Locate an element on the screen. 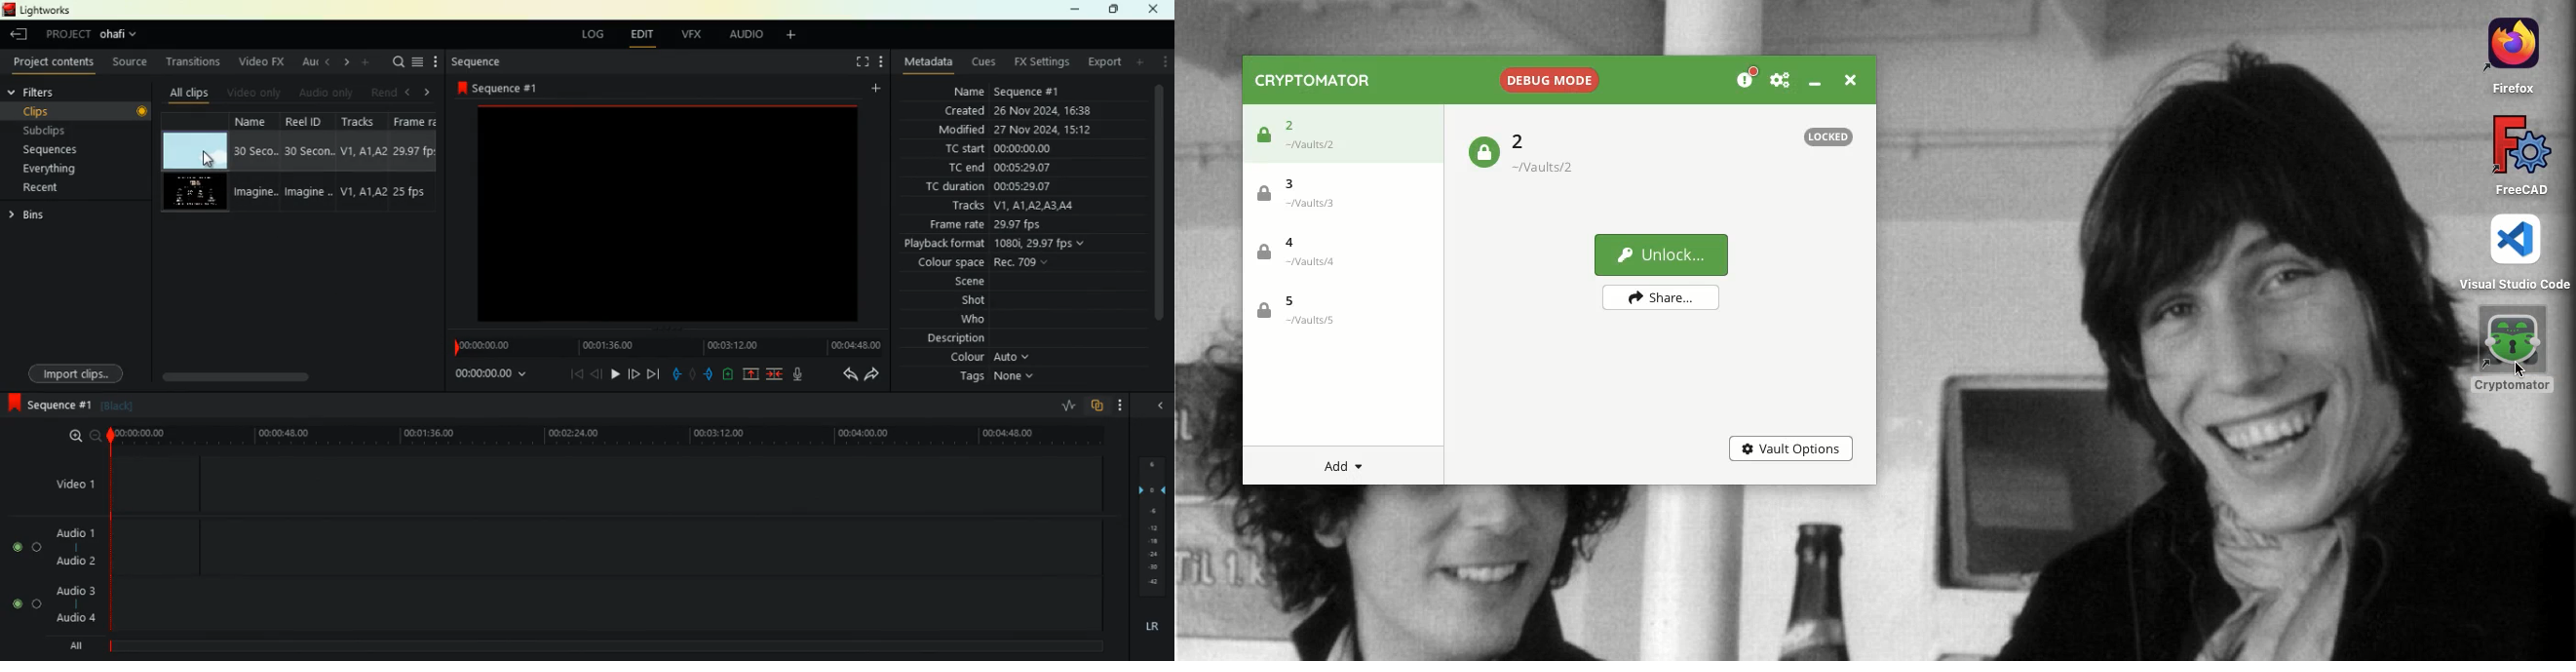 This screenshot has height=672, width=2576. tracks is located at coordinates (1008, 207).